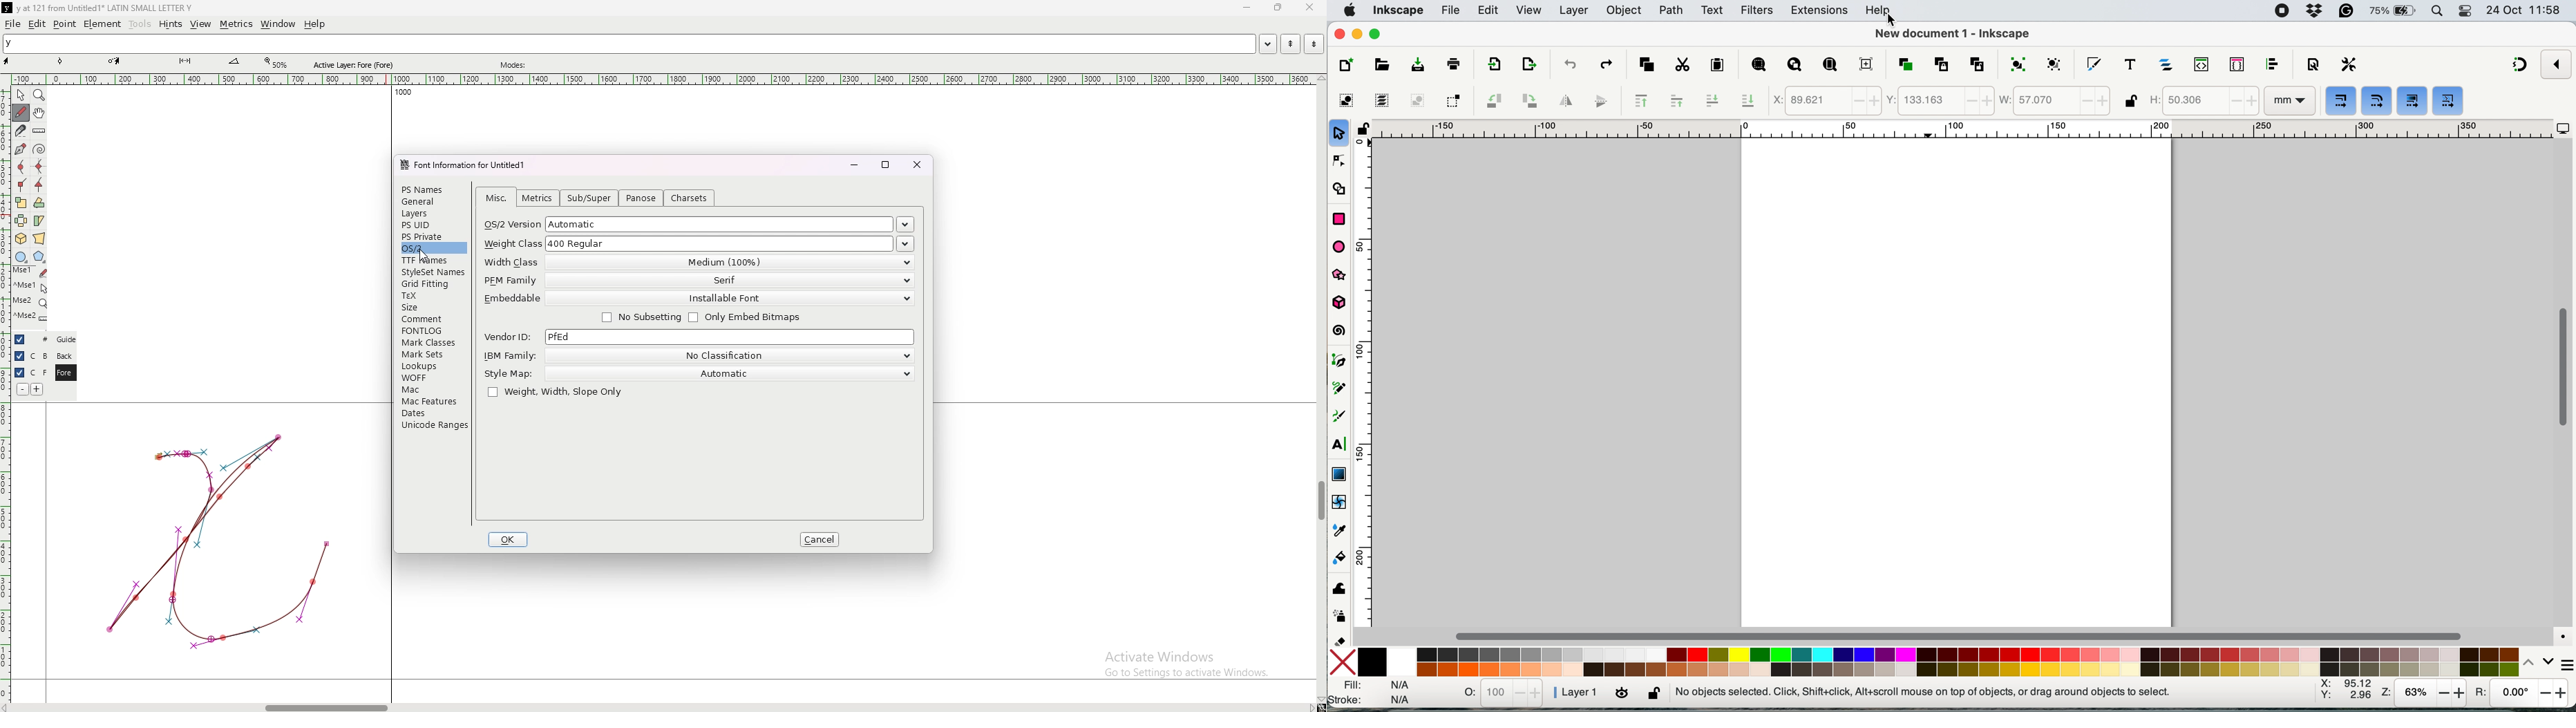 The image size is (2576, 728). Describe the element at coordinates (434, 236) in the screenshot. I see `ps private` at that location.